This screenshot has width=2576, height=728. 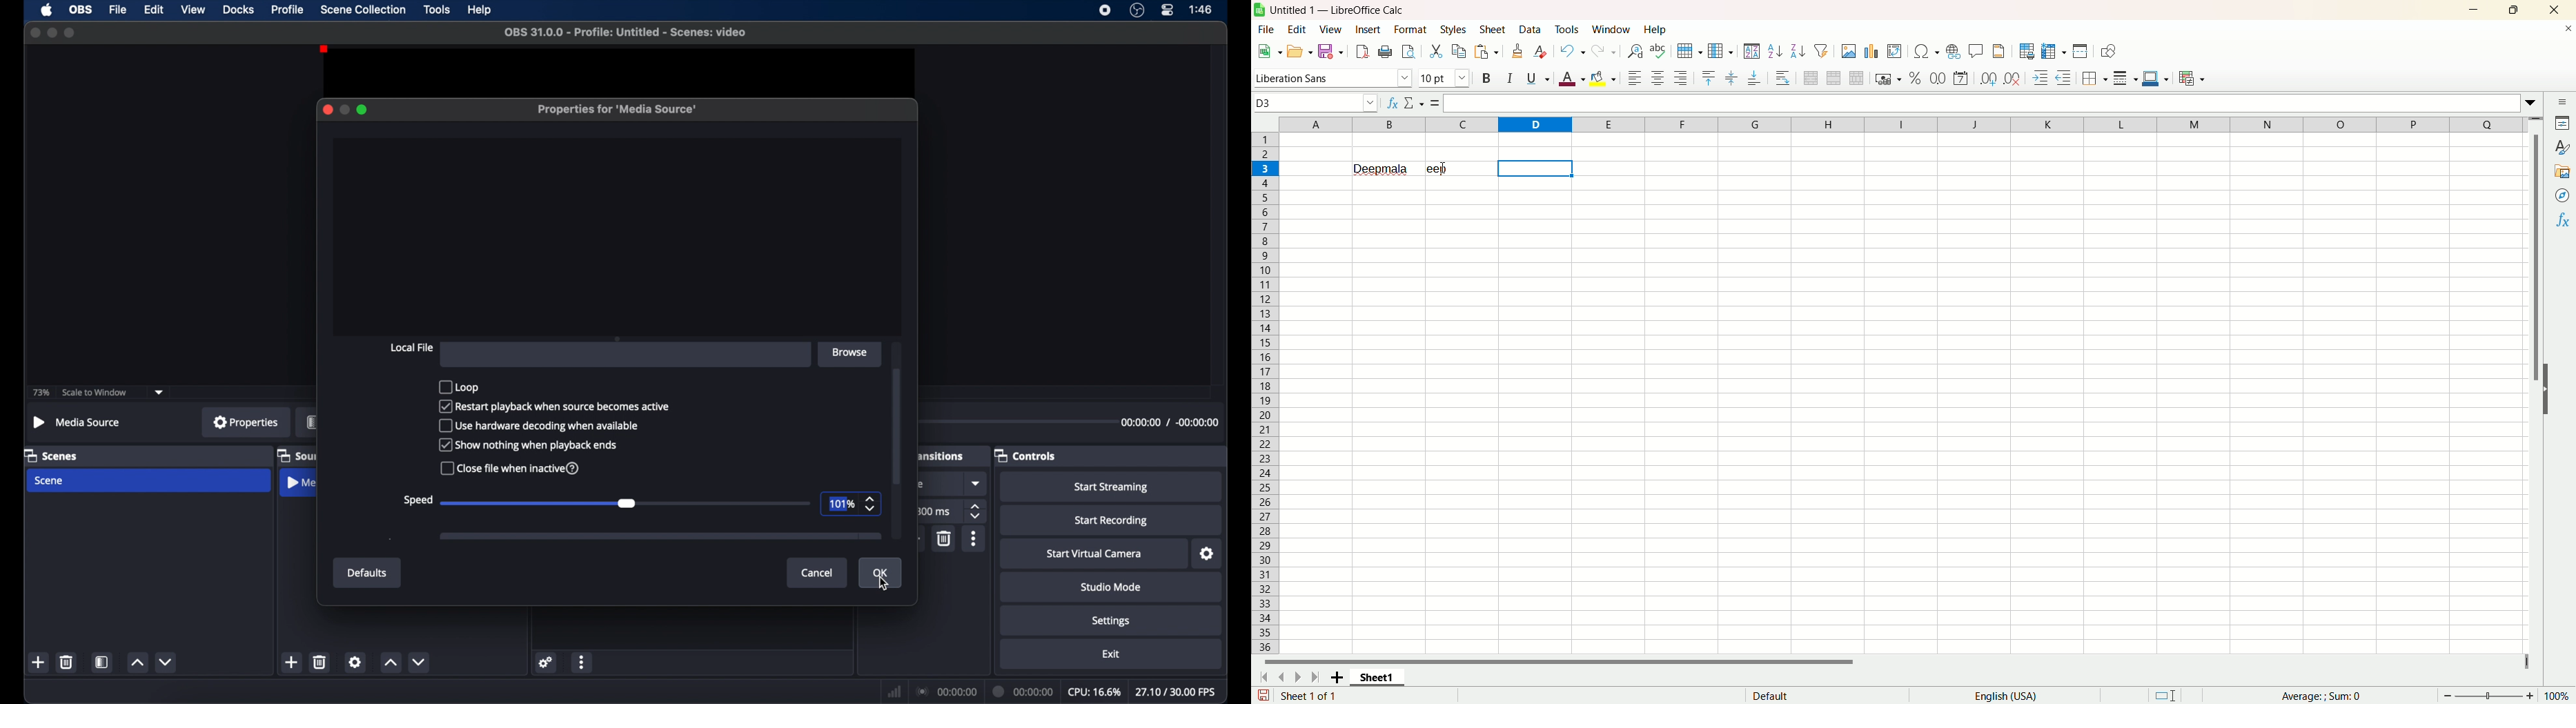 What do you see at coordinates (1296, 678) in the screenshot?
I see `goto next sheet` at bounding box center [1296, 678].